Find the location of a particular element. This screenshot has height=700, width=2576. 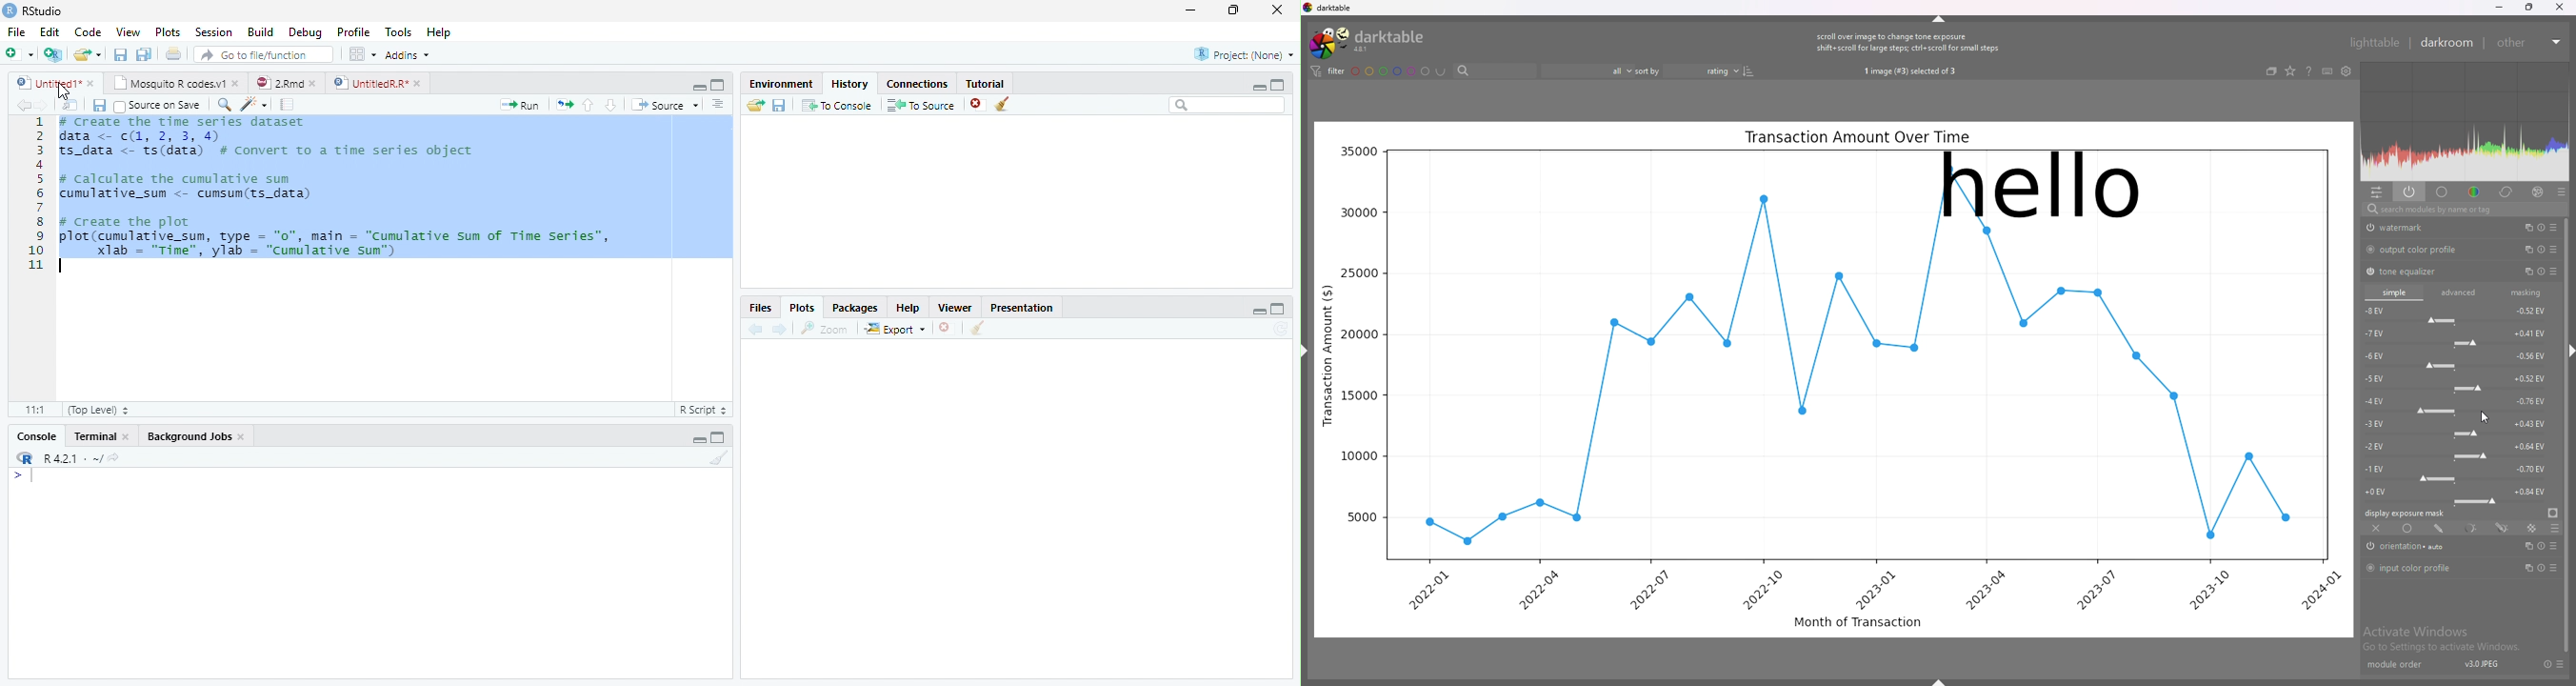

Code Refactor is located at coordinates (256, 104).